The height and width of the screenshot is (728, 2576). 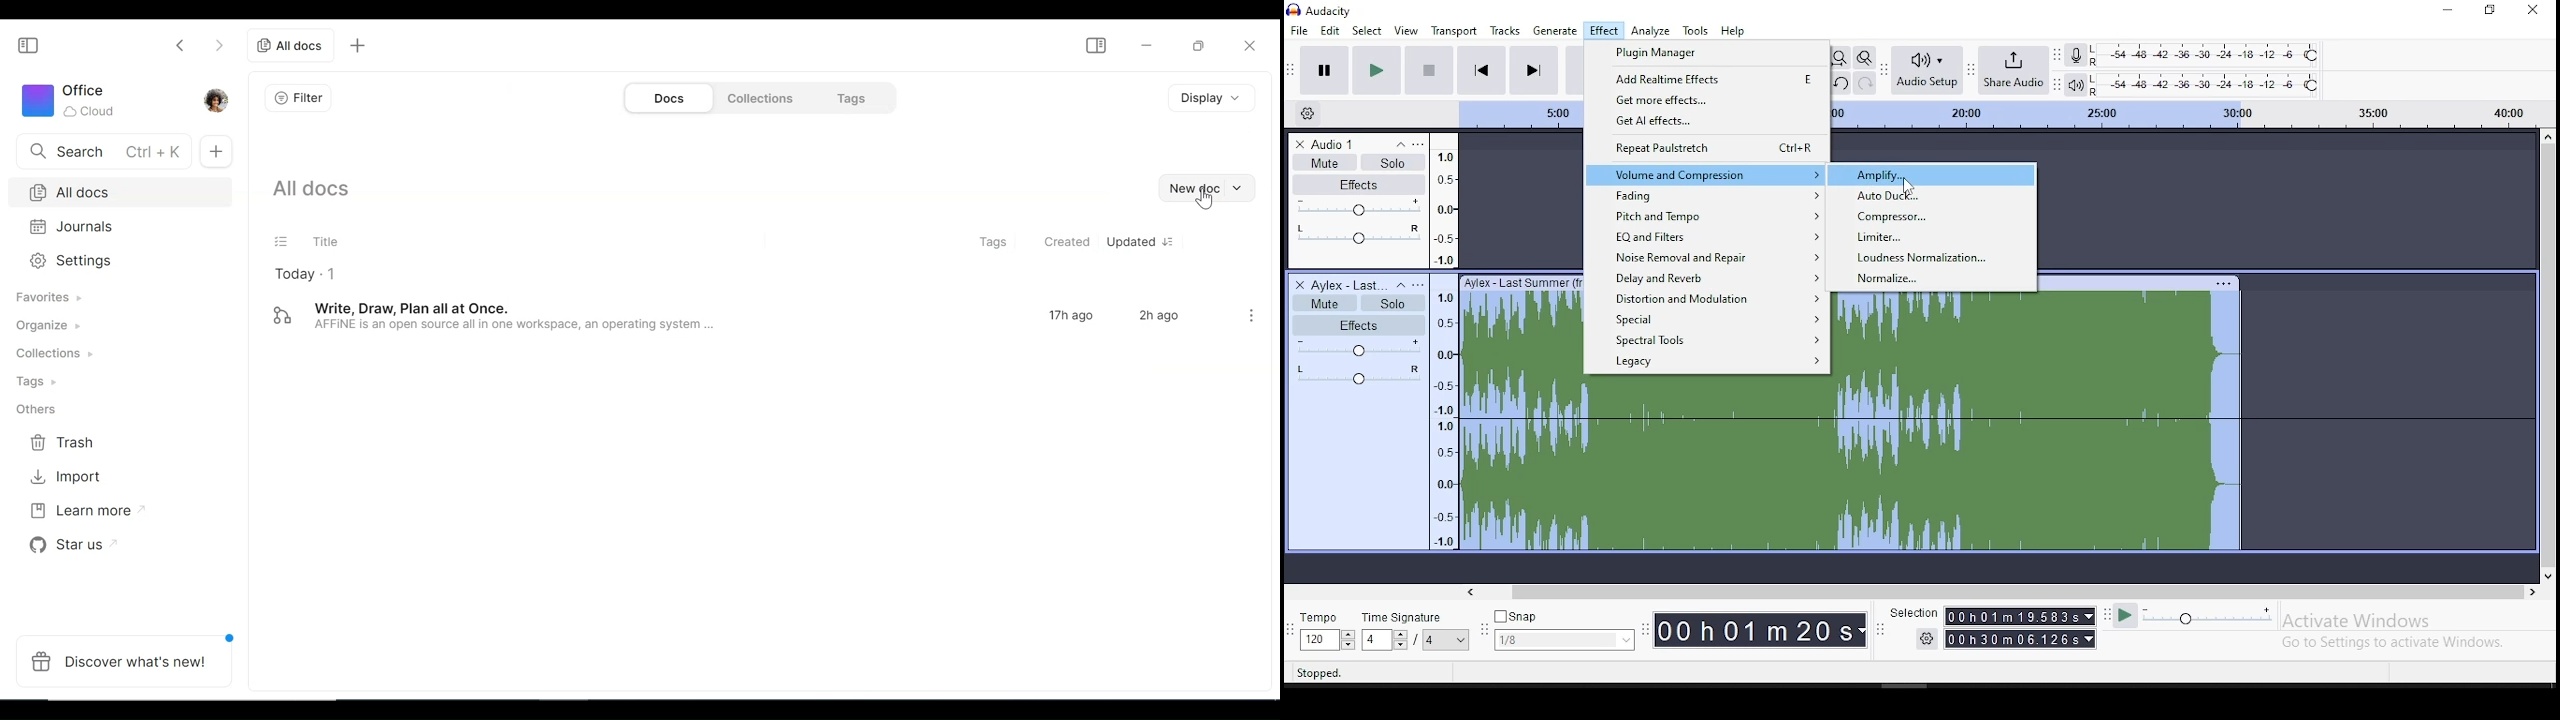 I want to click on audio track name, so click(x=1349, y=284).